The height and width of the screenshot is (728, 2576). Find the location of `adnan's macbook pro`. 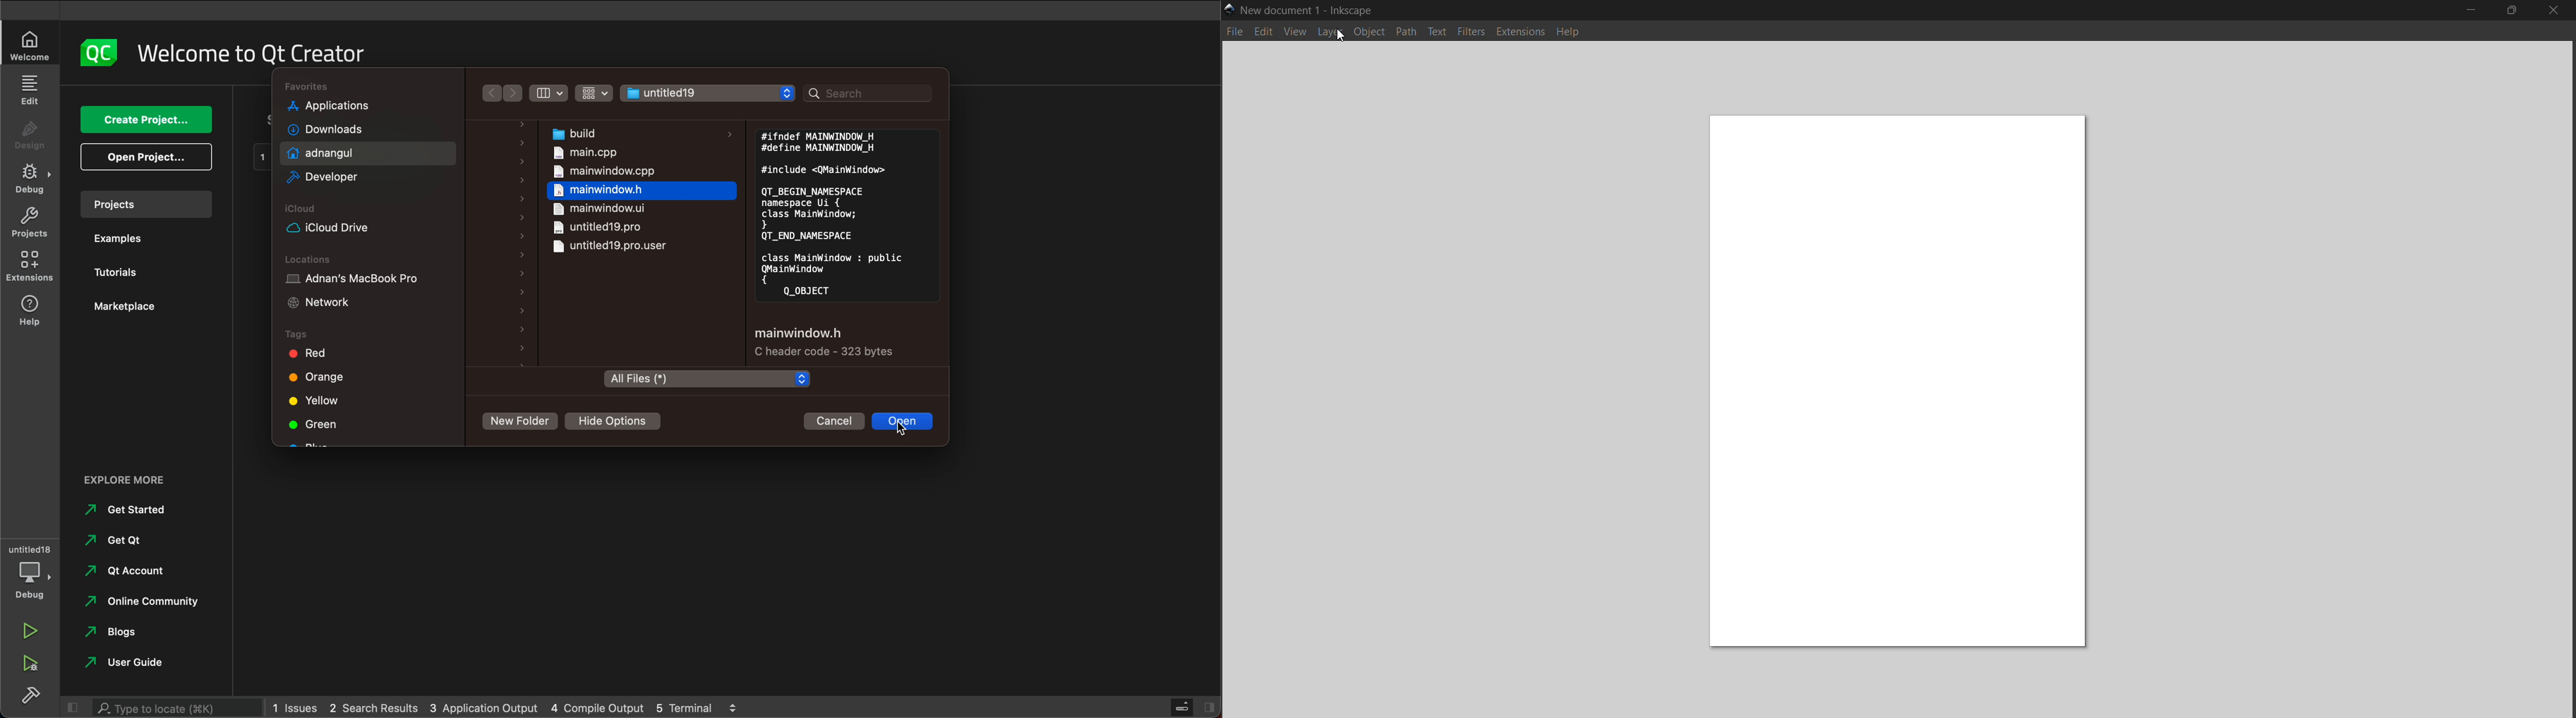

adnan's macbook pro is located at coordinates (367, 281).